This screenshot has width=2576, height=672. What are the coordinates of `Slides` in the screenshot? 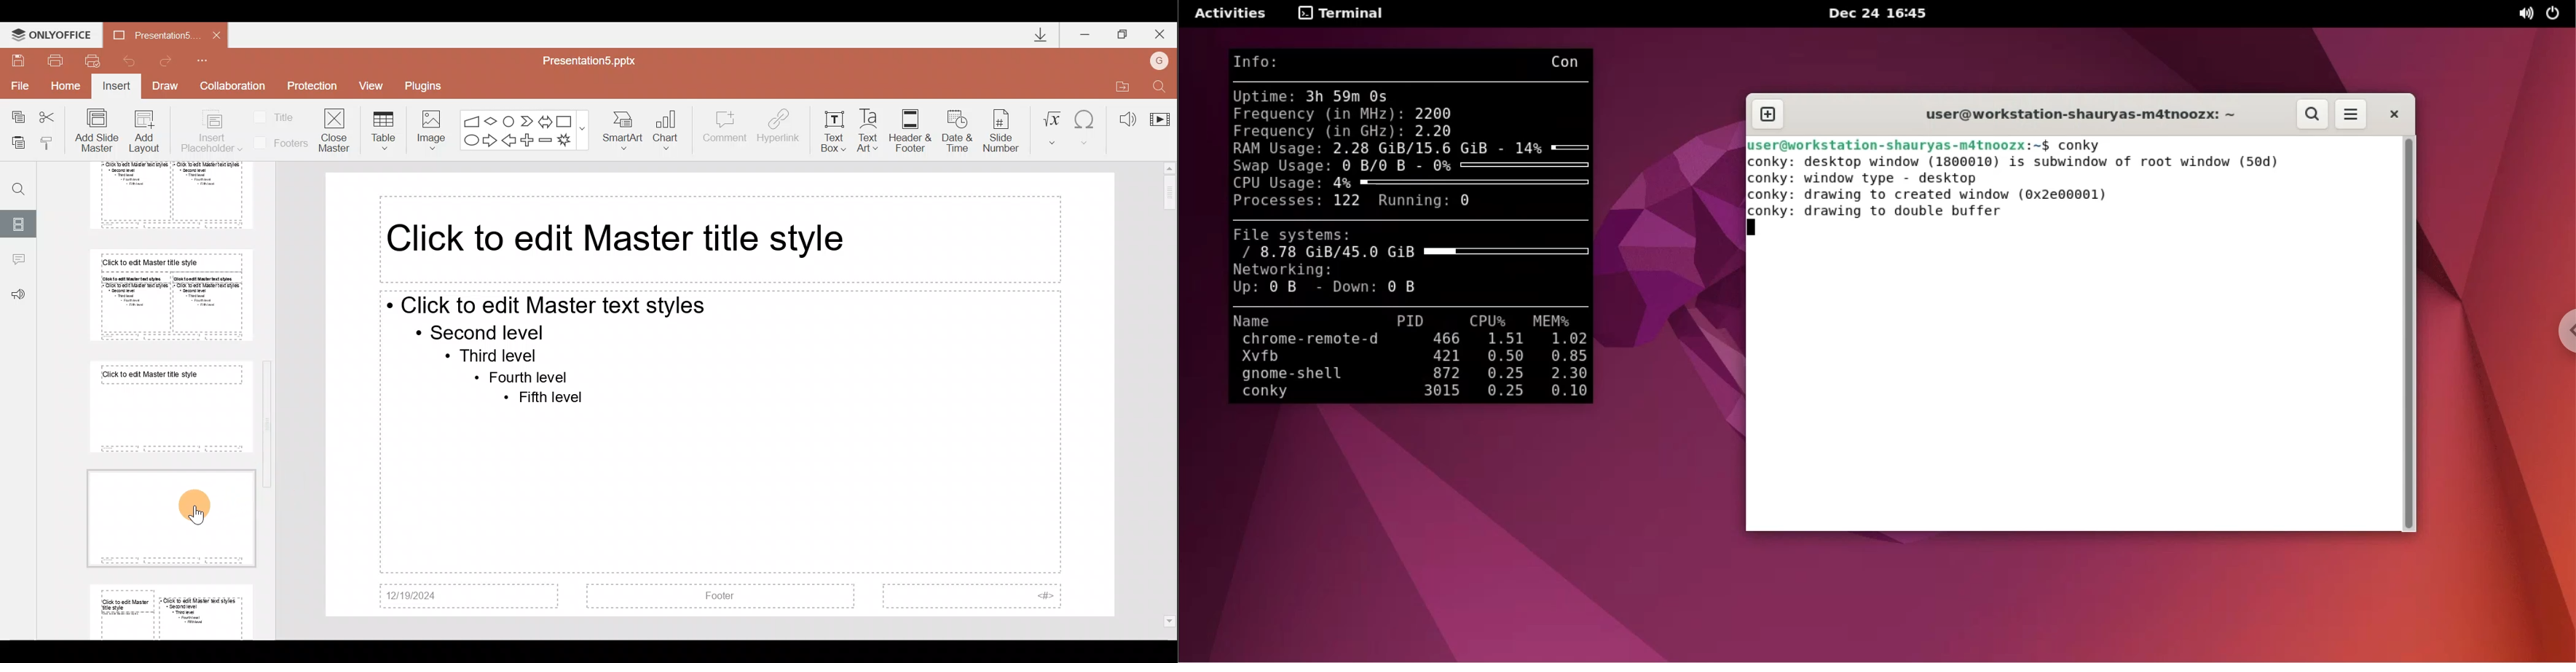 It's located at (20, 222).